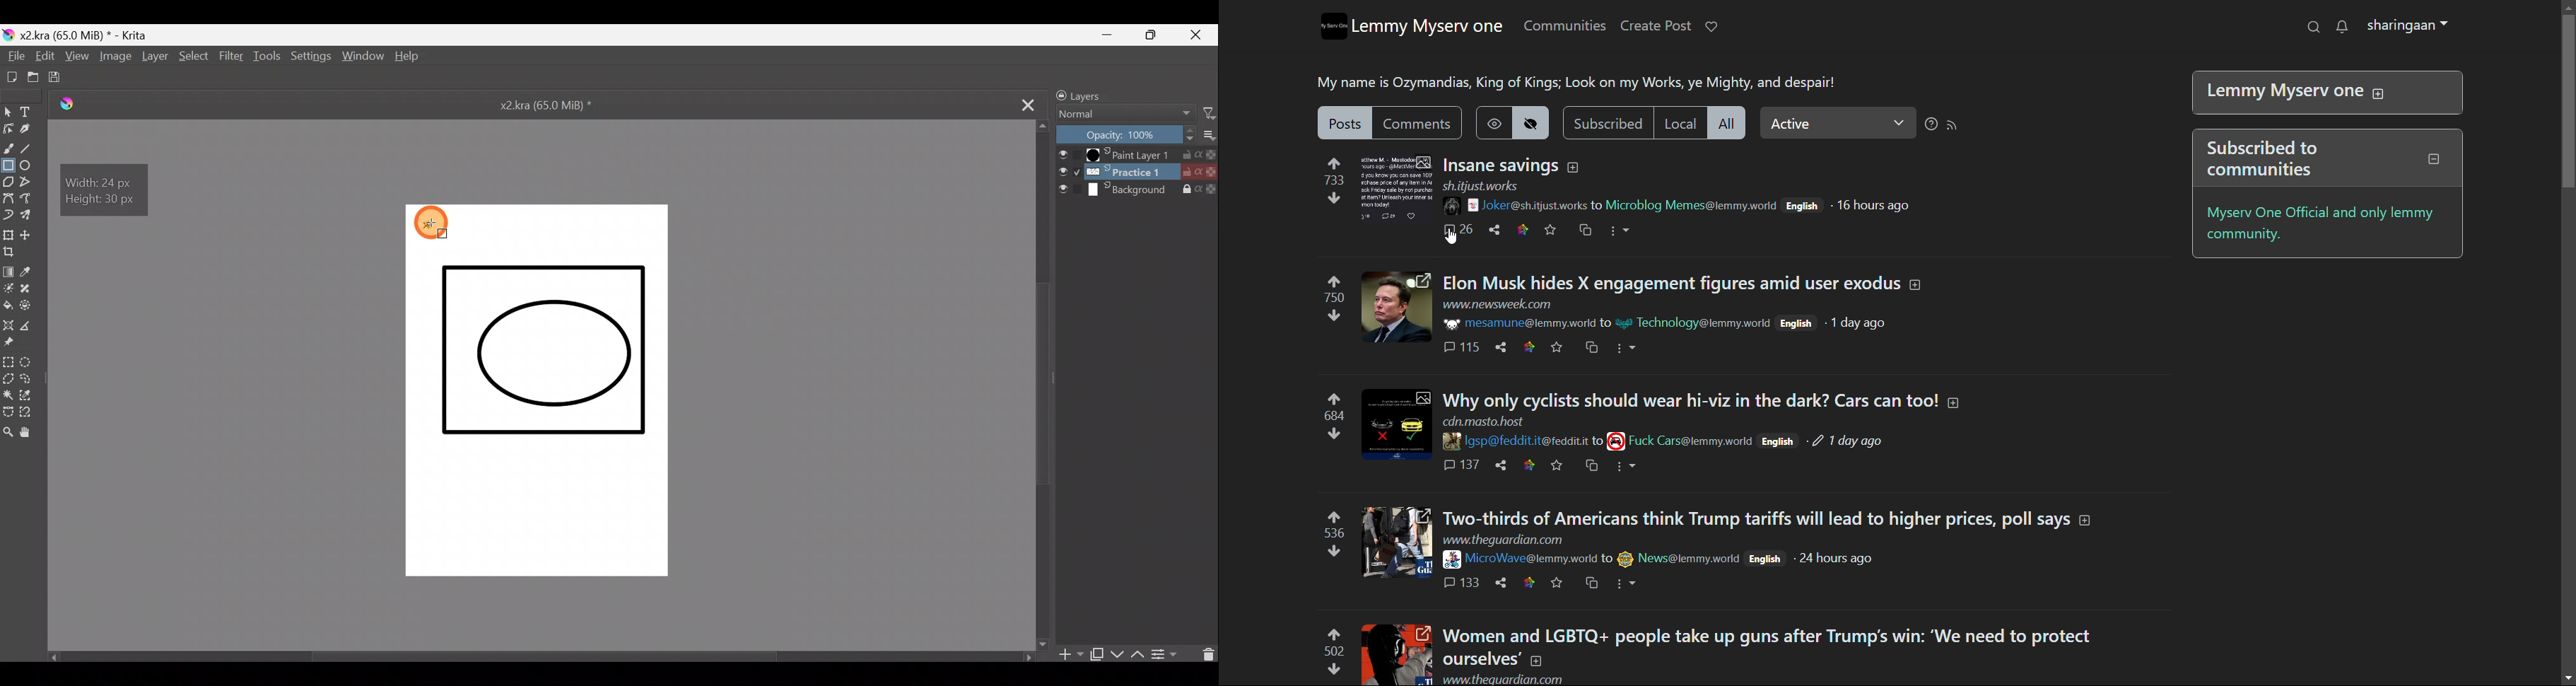 The height and width of the screenshot is (700, 2576). Describe the element at coordinates (1201, 34) in the screenshot. I see `Close` at that location.